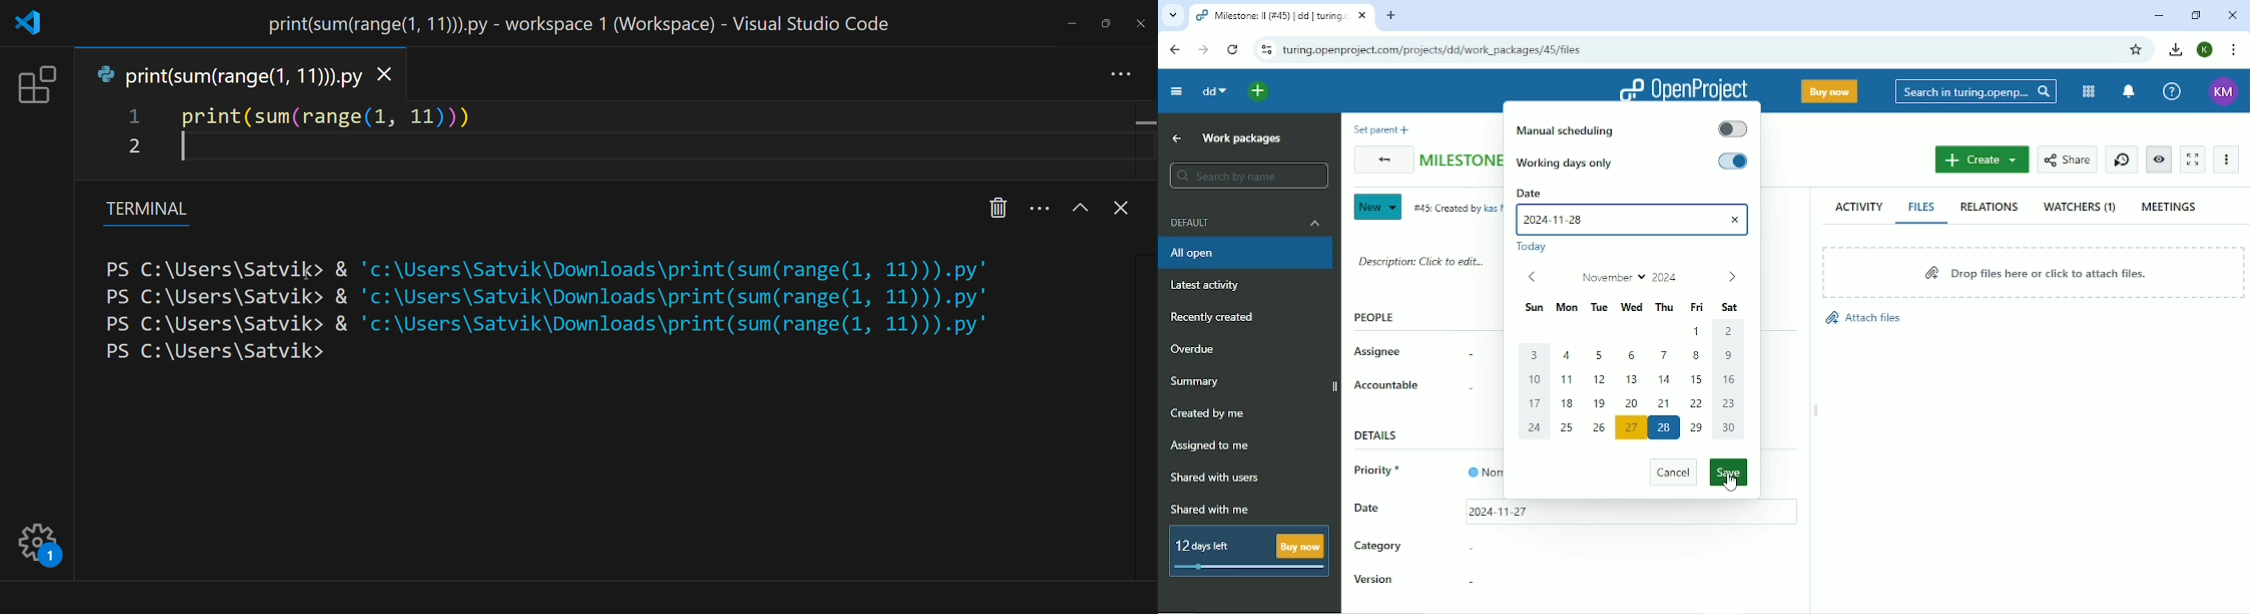 This screenshot has height=616, width=2268. Describe the element at coordinates (1211, 285) in the screenshot. I see `Latest activity` at that location.